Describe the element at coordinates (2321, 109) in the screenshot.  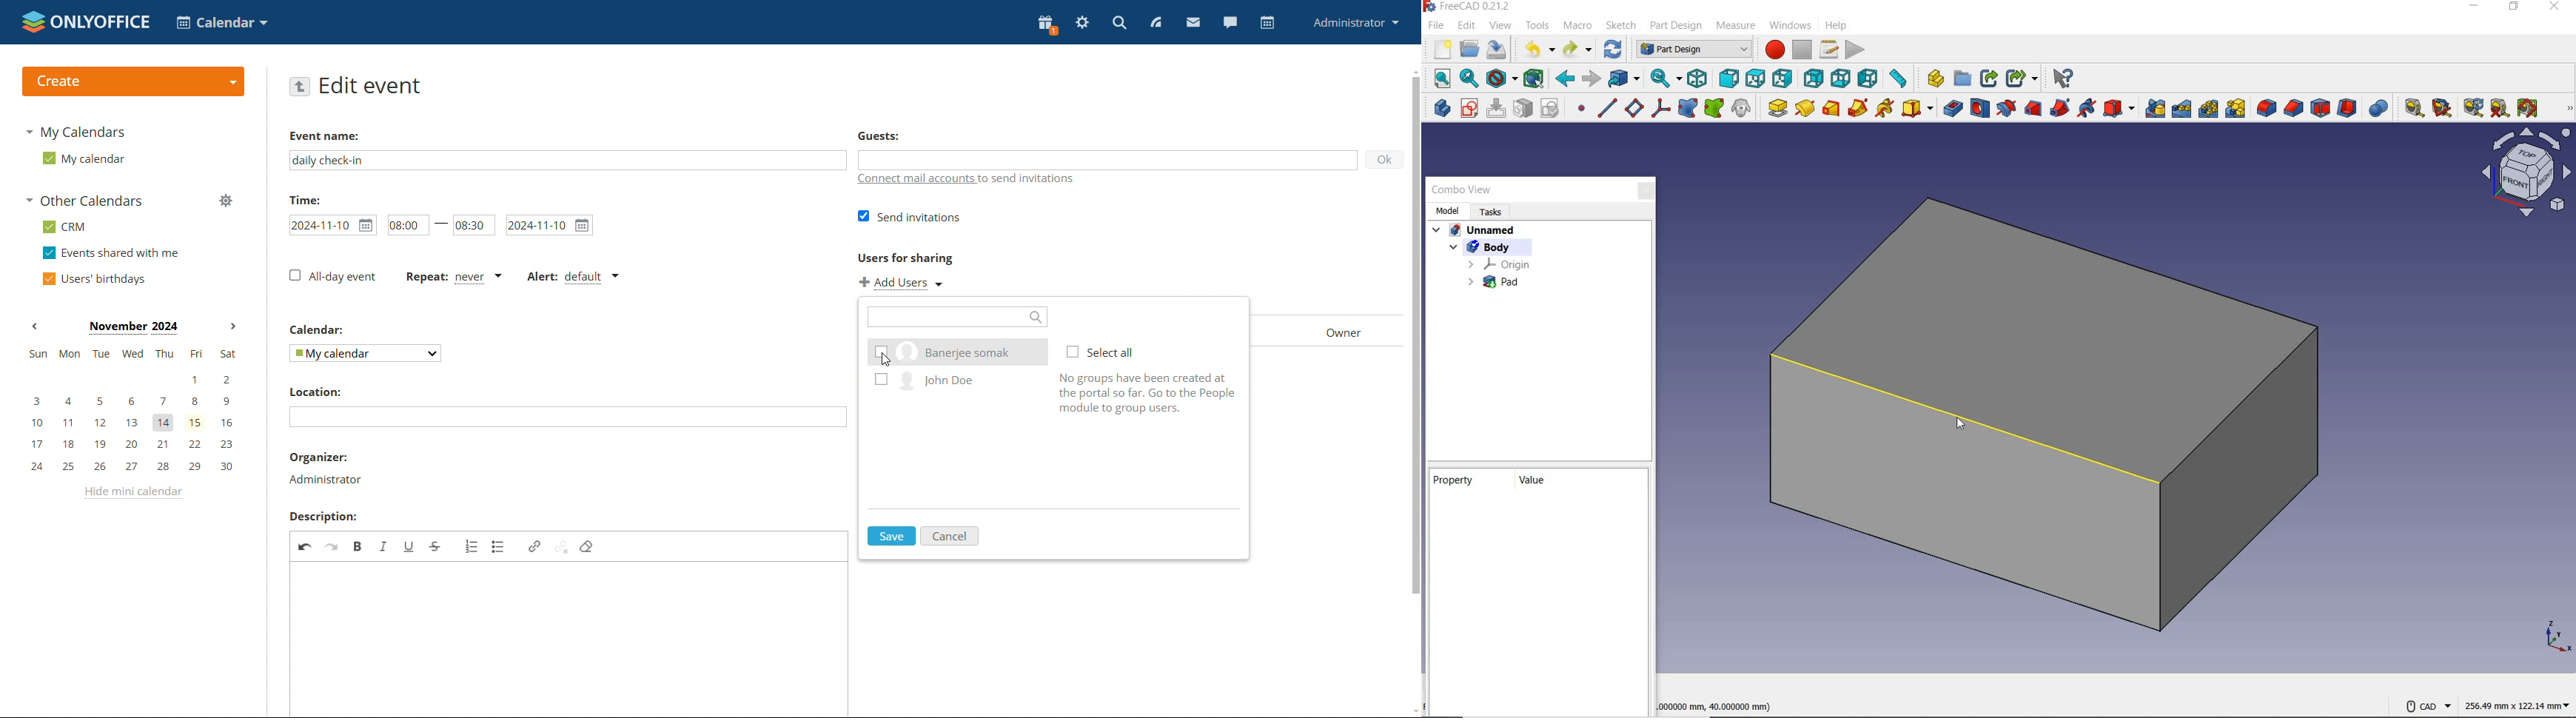
I see `draft` at that location.